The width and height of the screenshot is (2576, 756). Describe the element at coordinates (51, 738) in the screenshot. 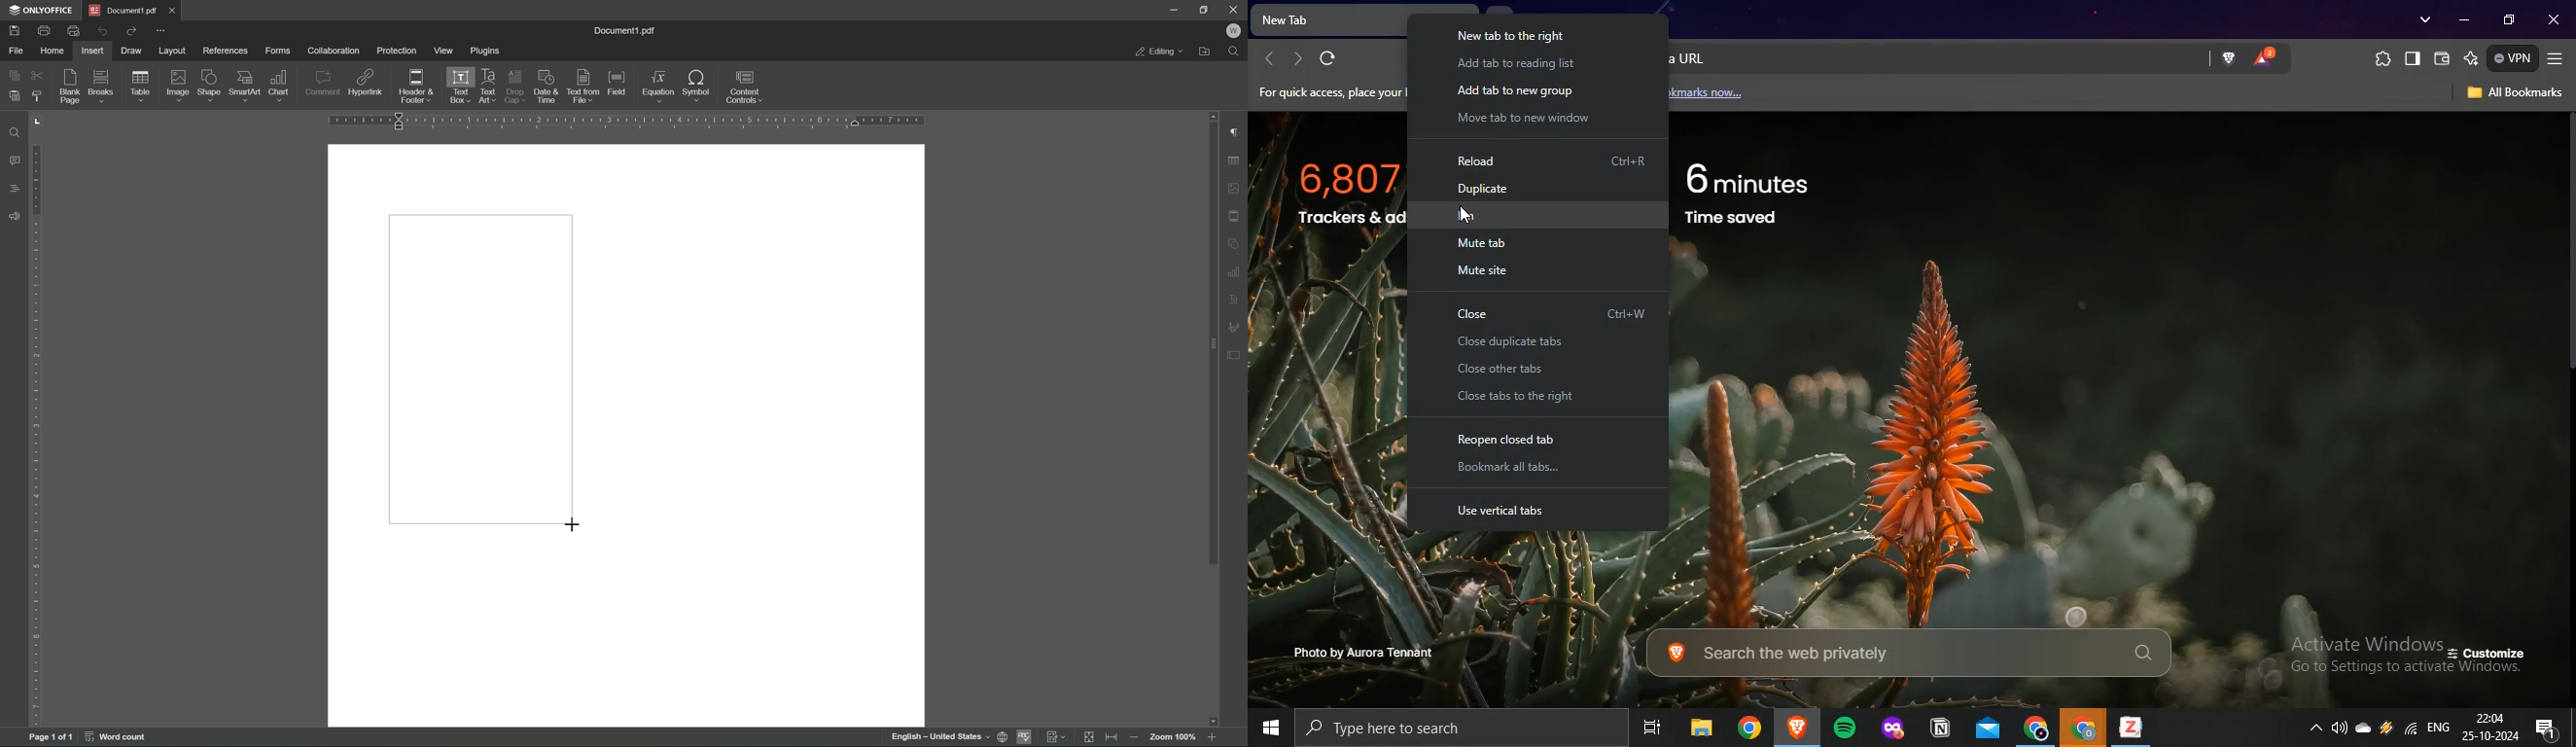

I see `Page 1 of 1` at that location.